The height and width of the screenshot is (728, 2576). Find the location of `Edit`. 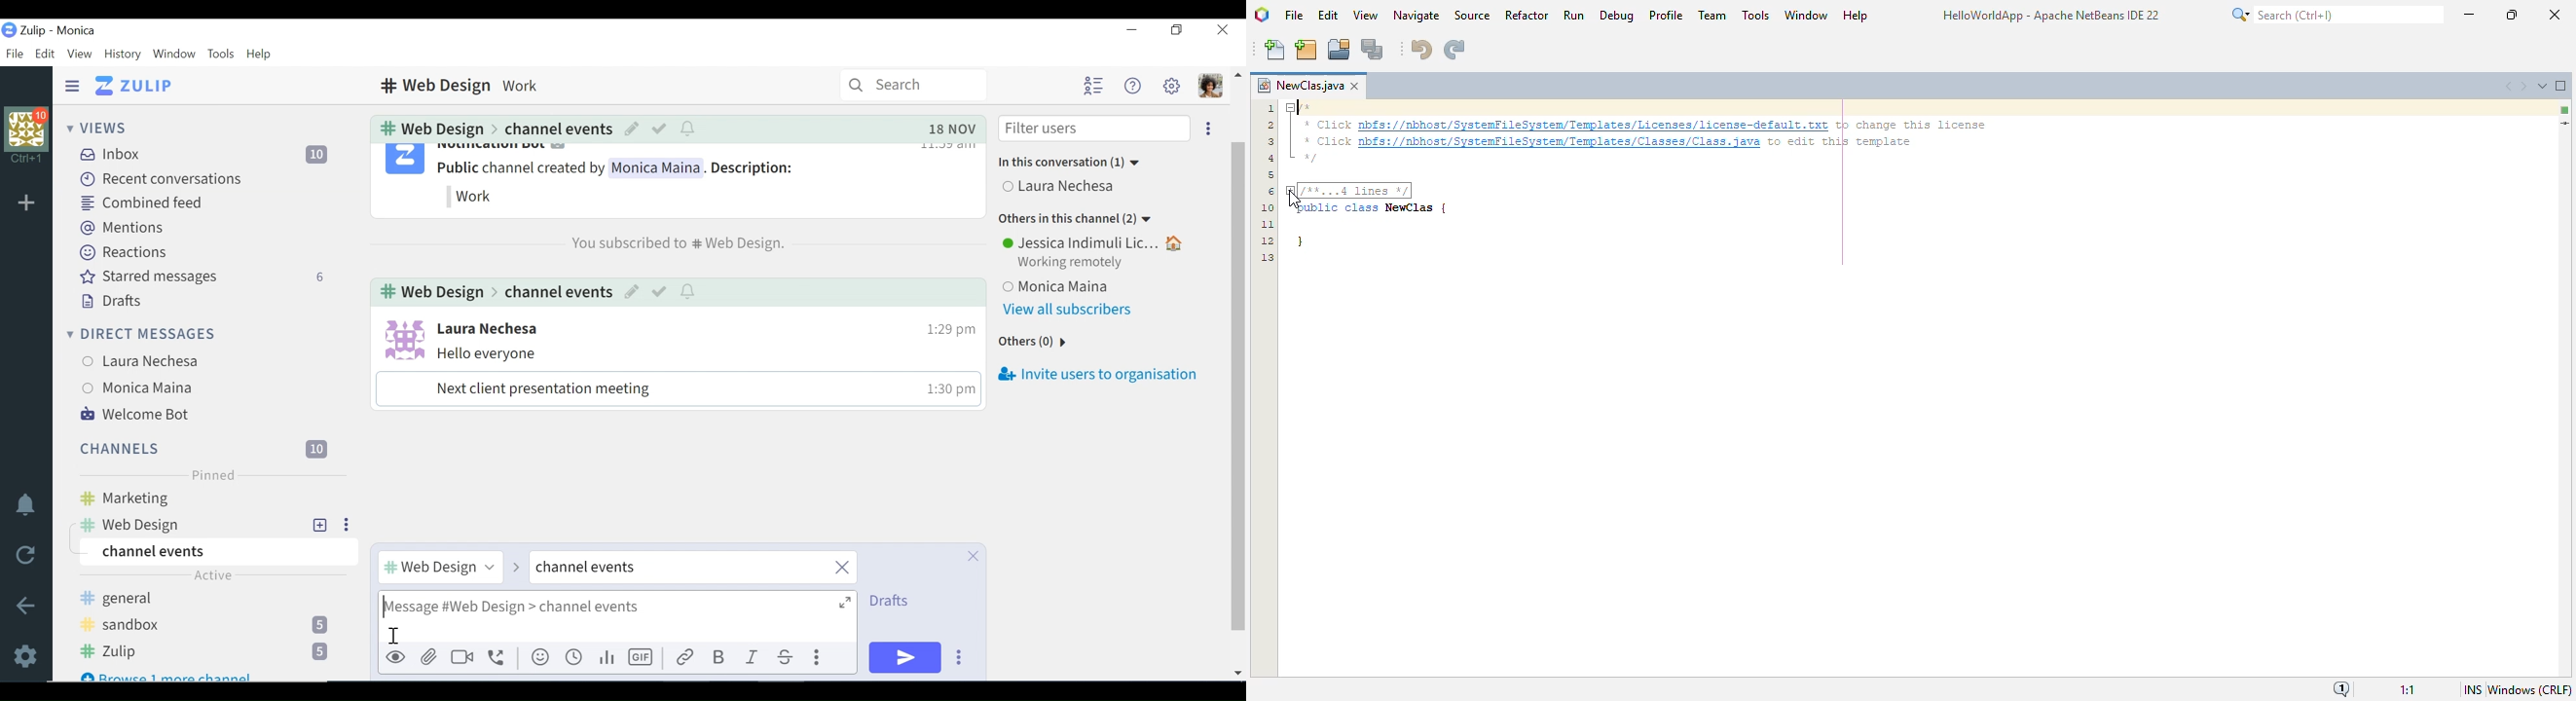

Edit is located at coordinates (45, 53).